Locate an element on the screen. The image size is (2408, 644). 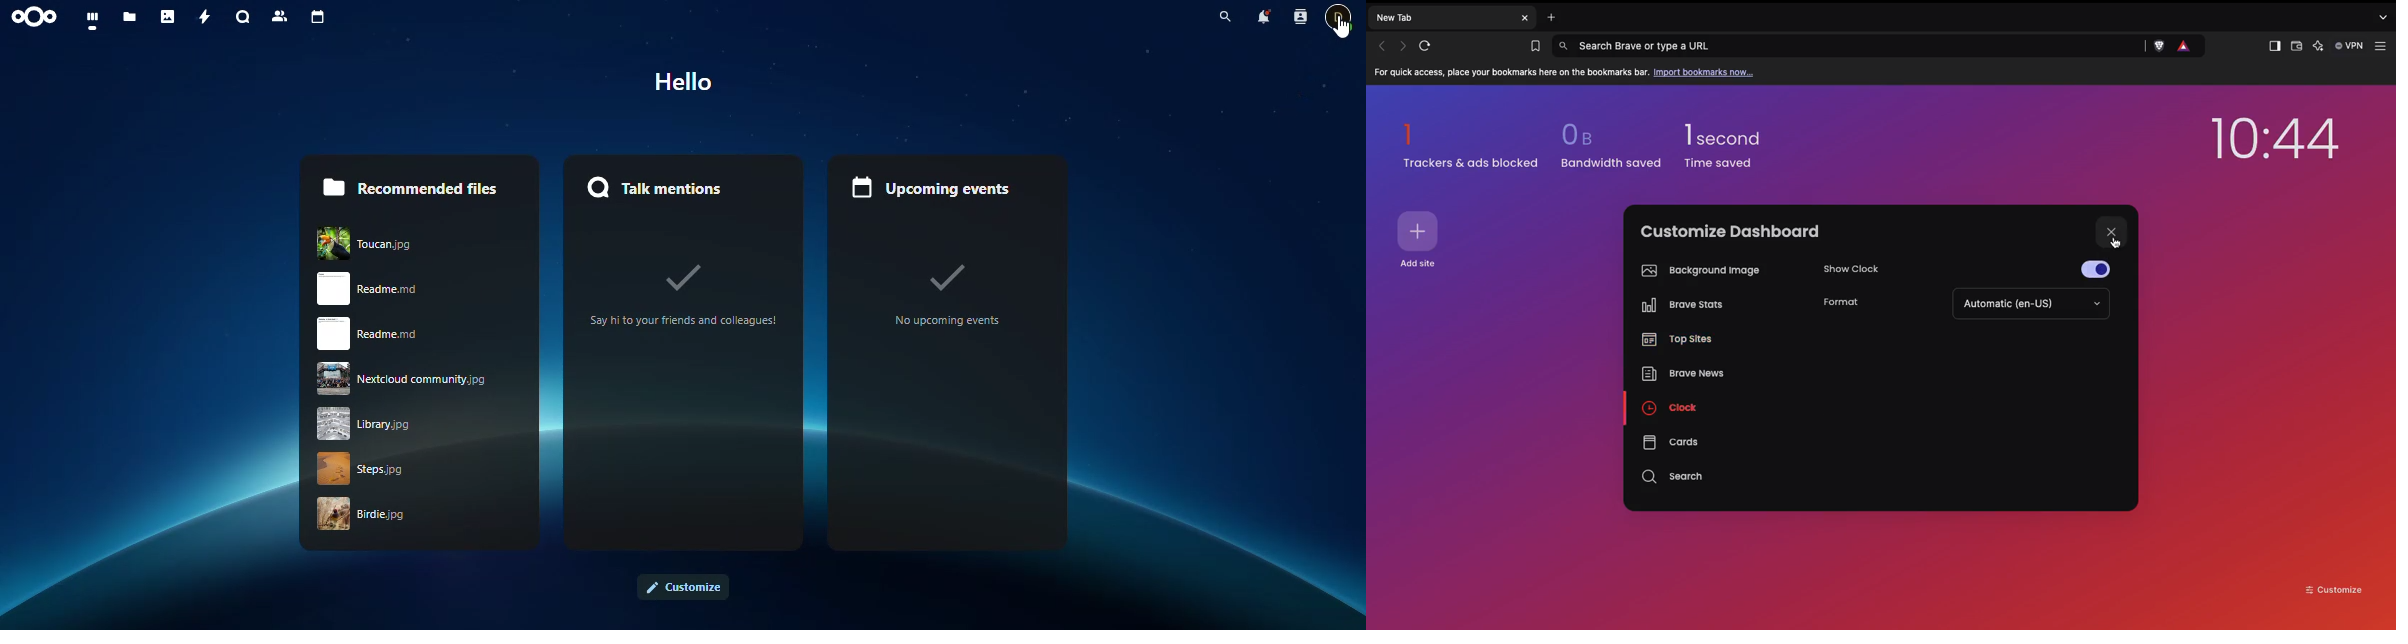
On brave stats is located at coordinates (1679, 308).